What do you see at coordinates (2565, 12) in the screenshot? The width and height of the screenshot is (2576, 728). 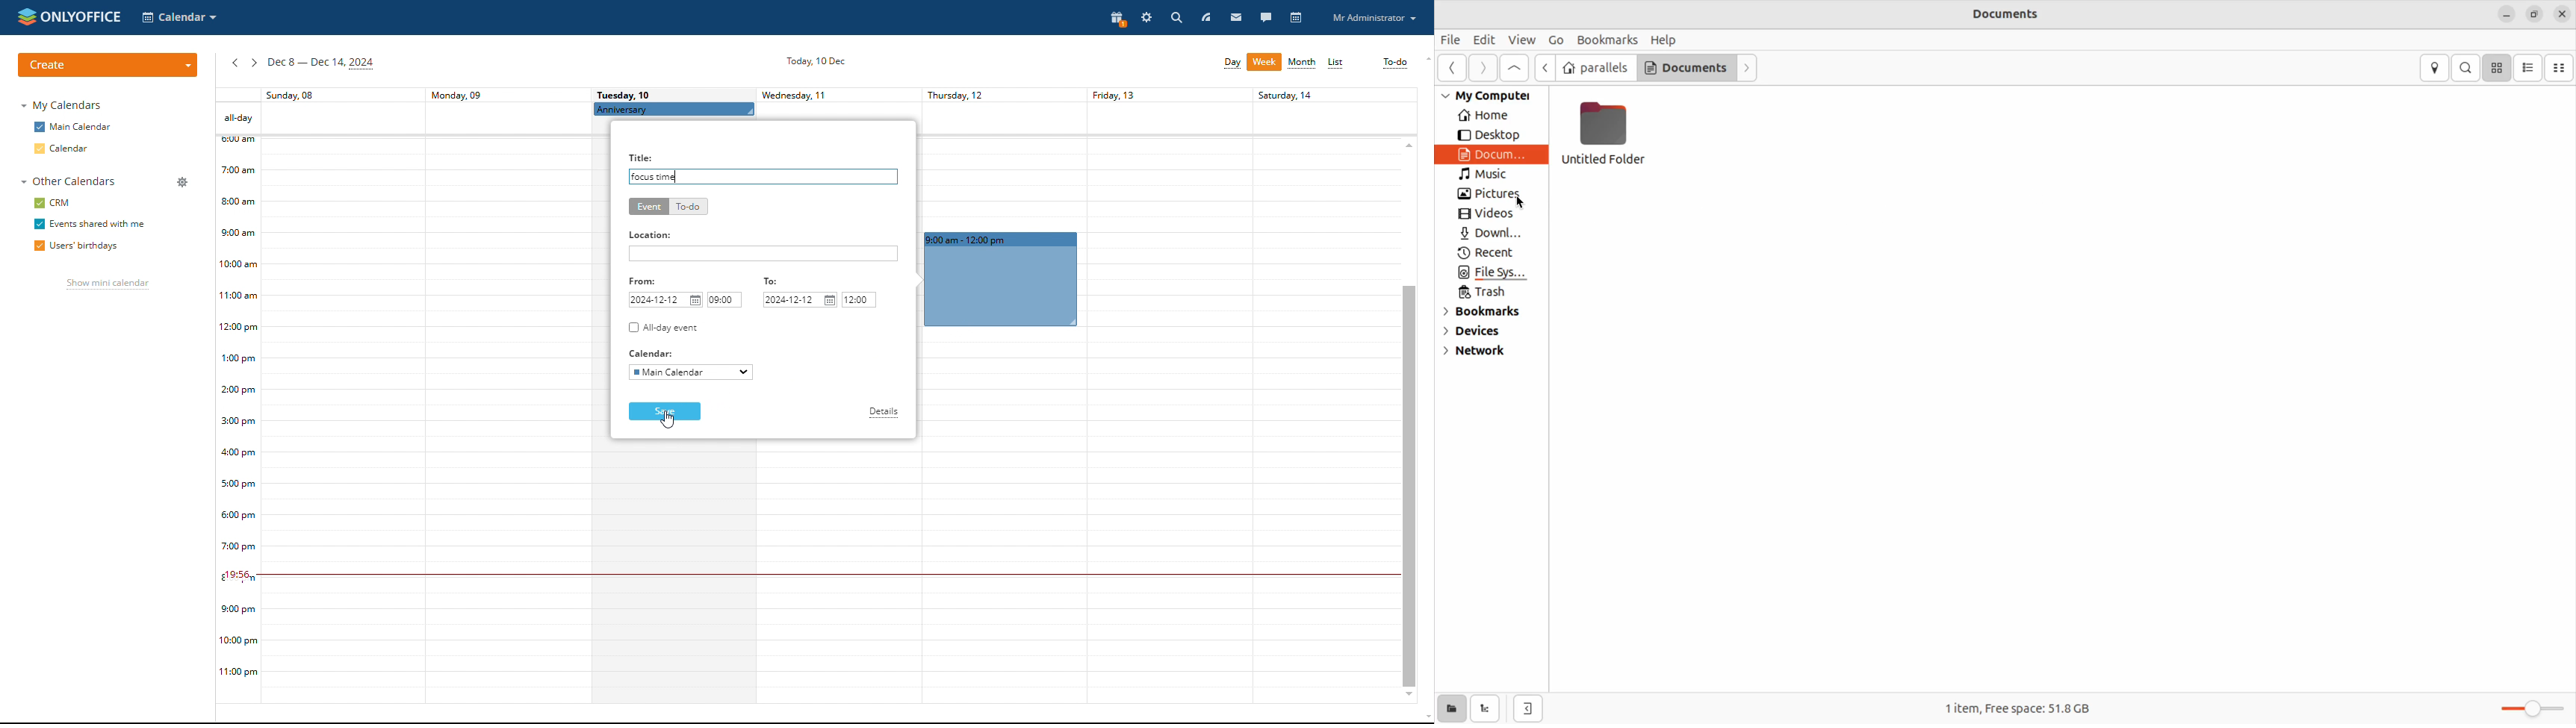 I see `close` at bounding box center [2565, 12].